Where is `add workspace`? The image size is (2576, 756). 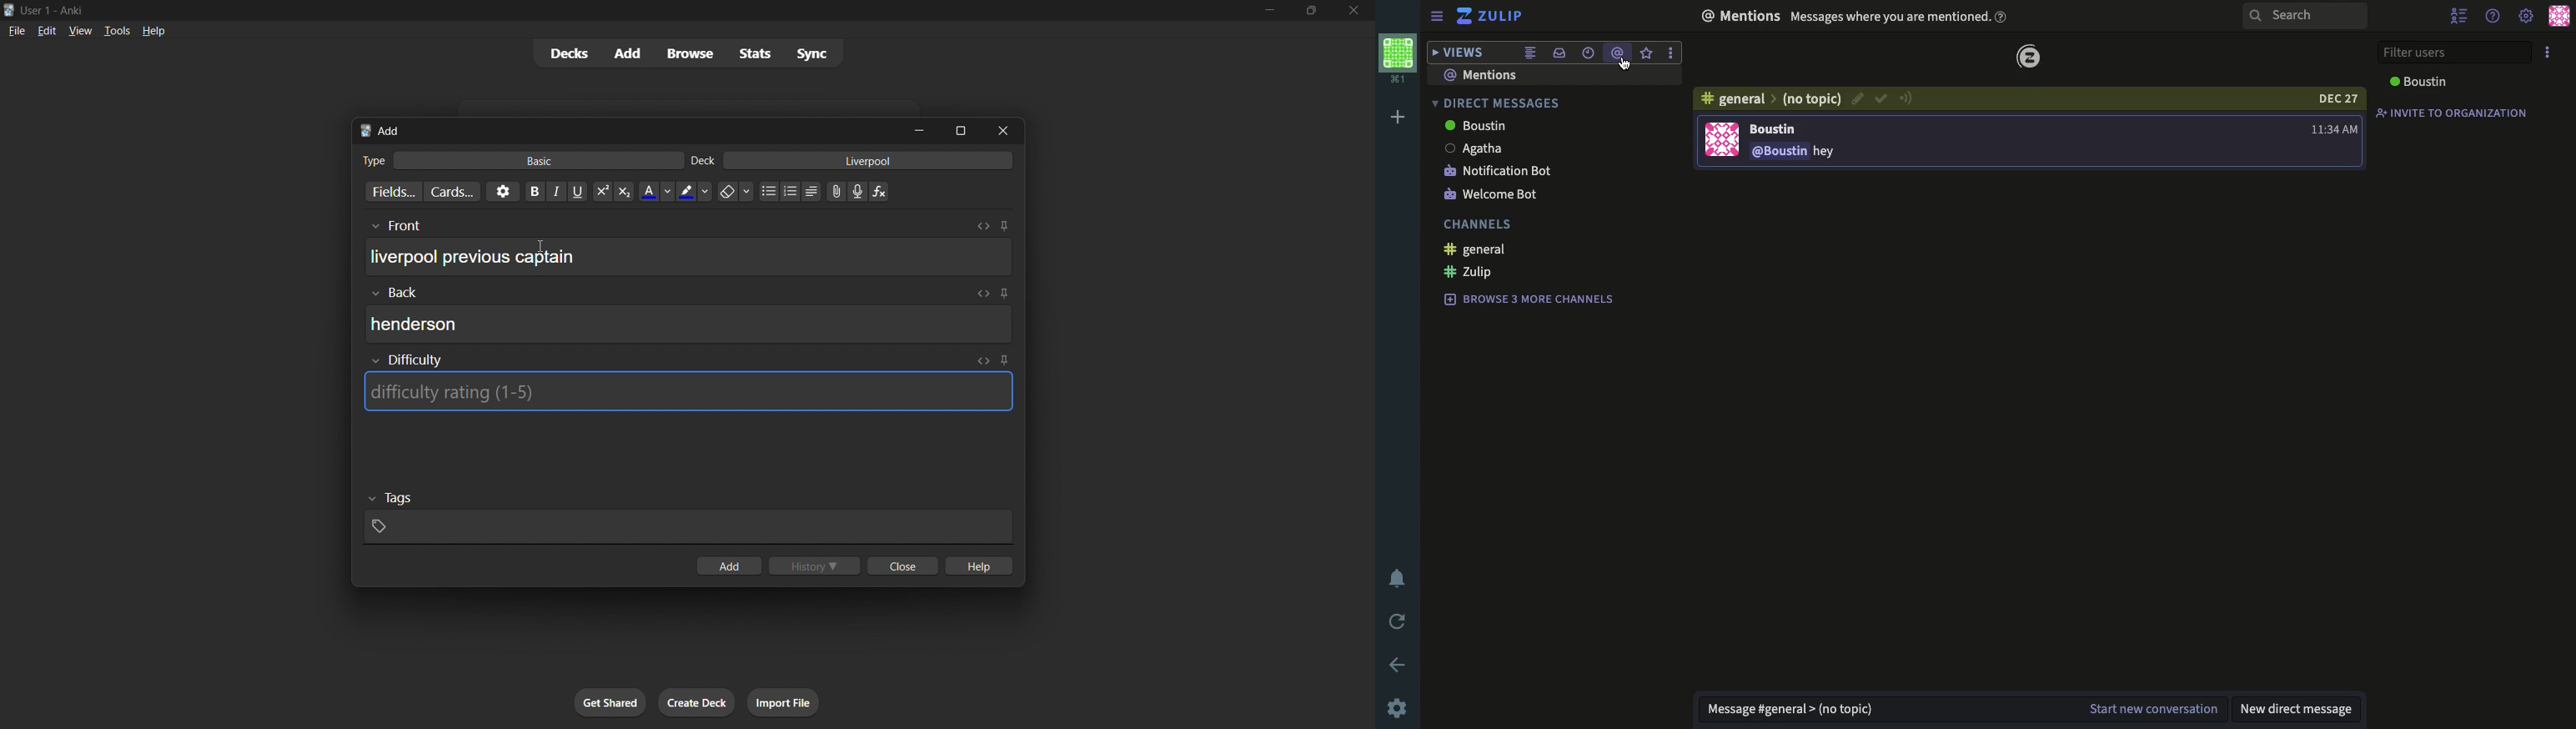
add workspace is located at coordinates (1396, 115).